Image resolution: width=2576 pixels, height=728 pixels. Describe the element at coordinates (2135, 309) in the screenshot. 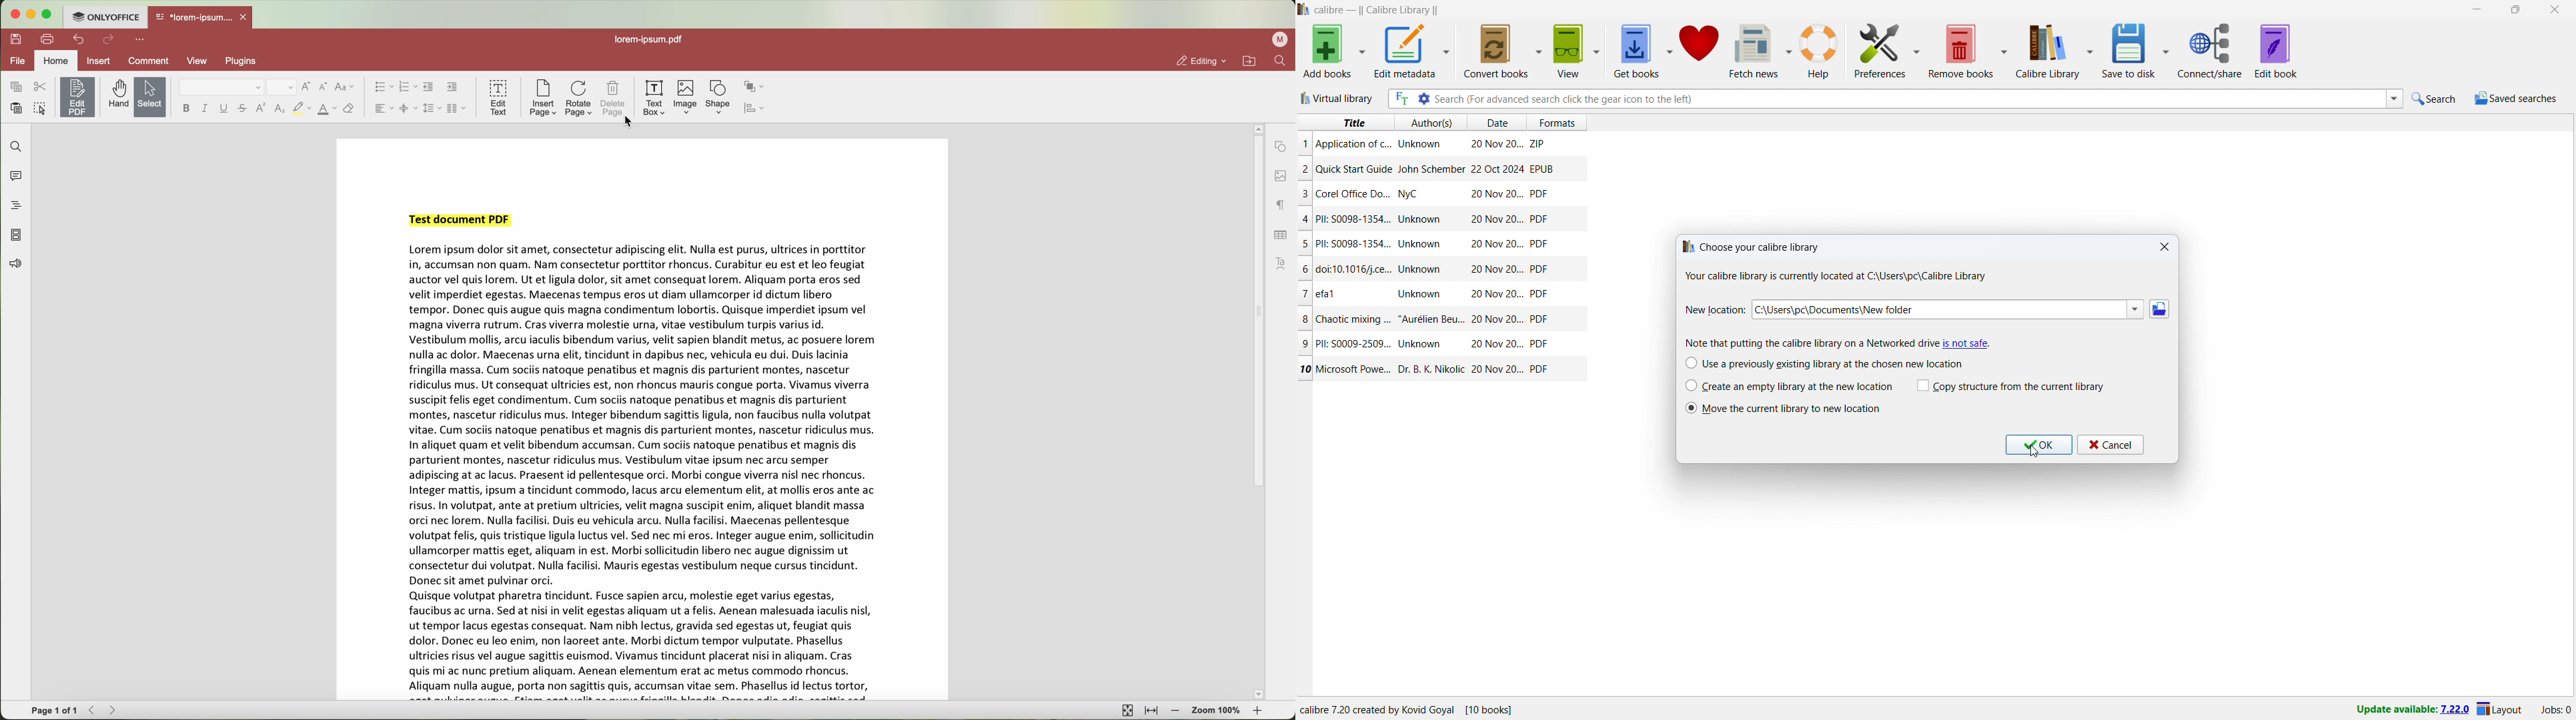

I see `location history` at that location.